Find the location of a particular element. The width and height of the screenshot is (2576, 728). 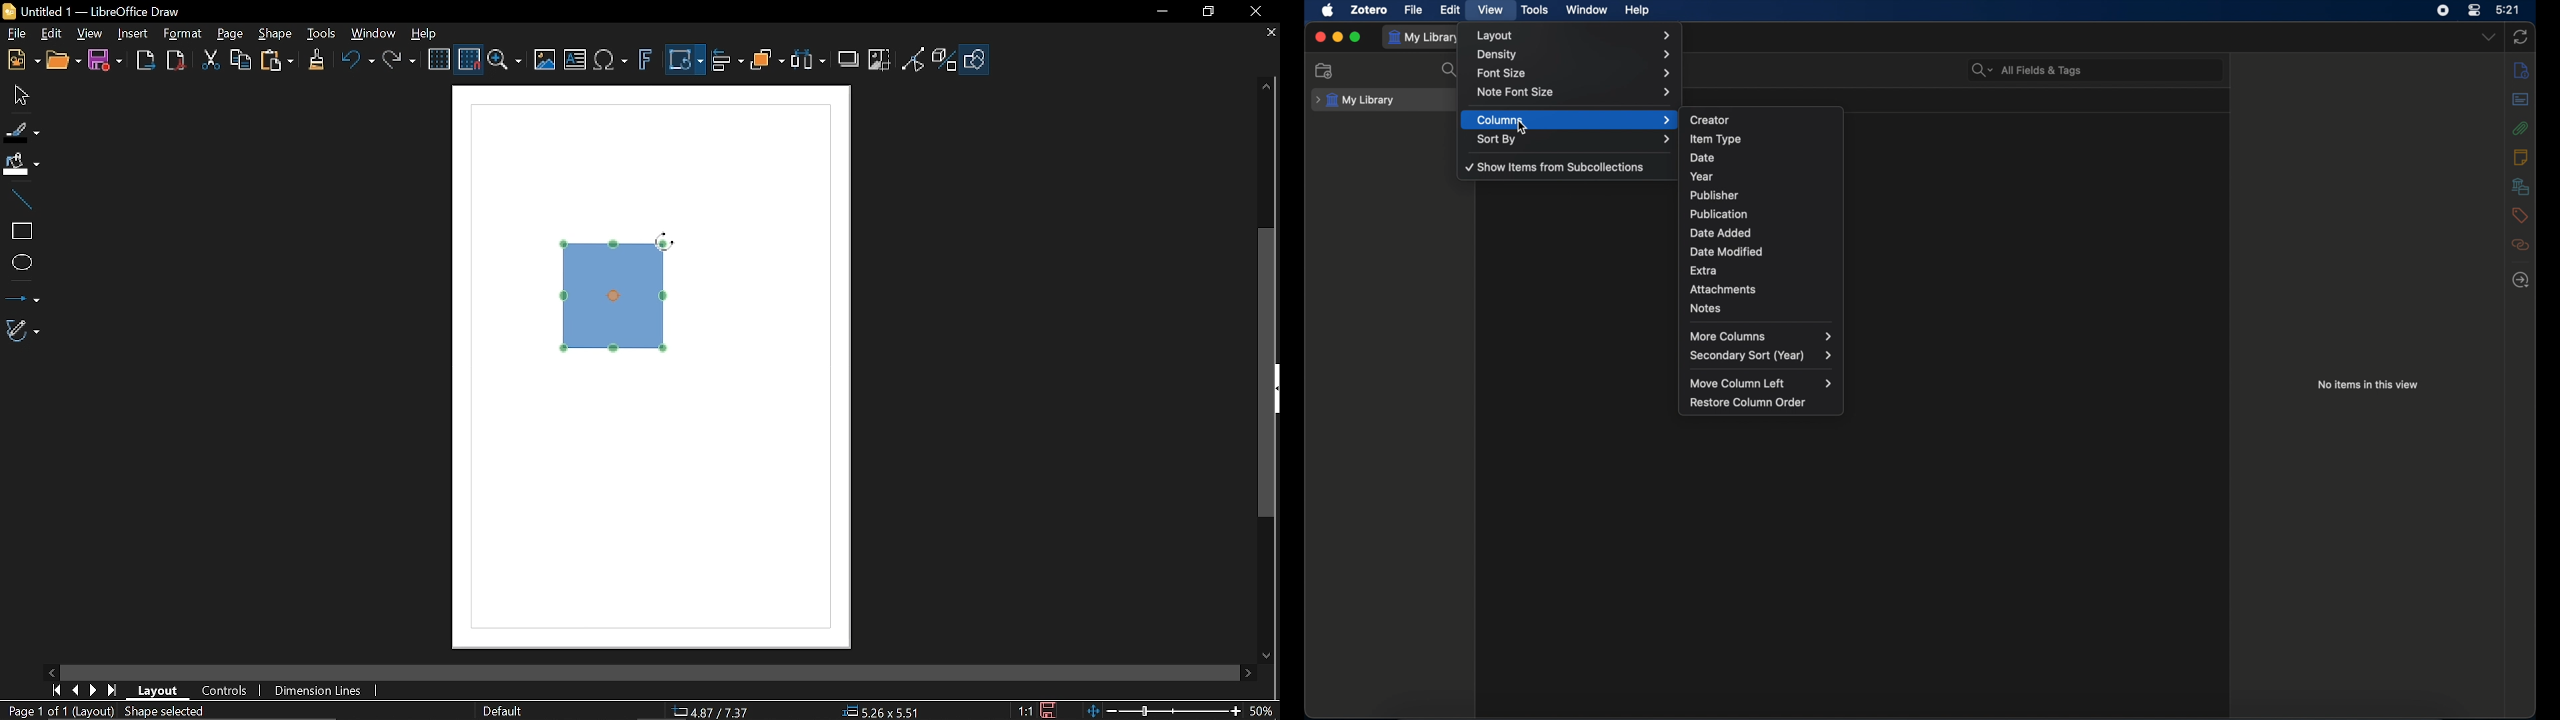

Toggle  is located at coordinates (914, 59).